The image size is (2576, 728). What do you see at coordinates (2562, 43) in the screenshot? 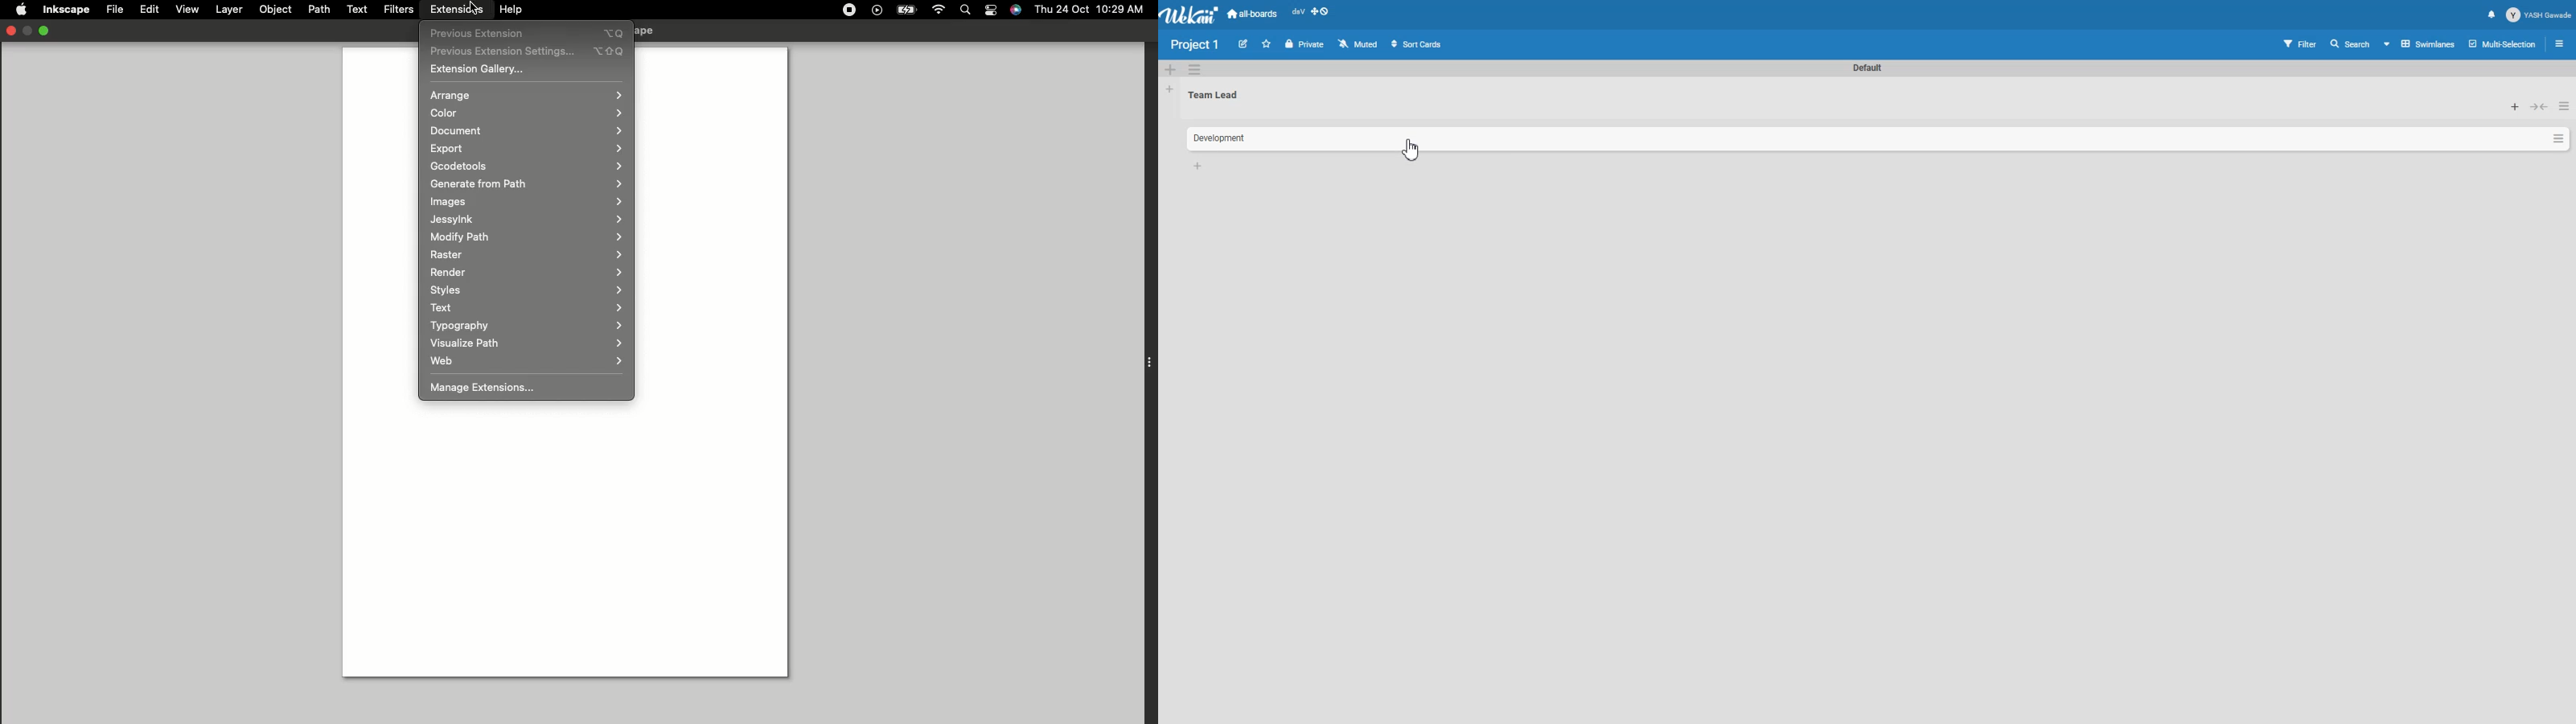
I see `Open sidebar` at bounding box center [2562, 43].